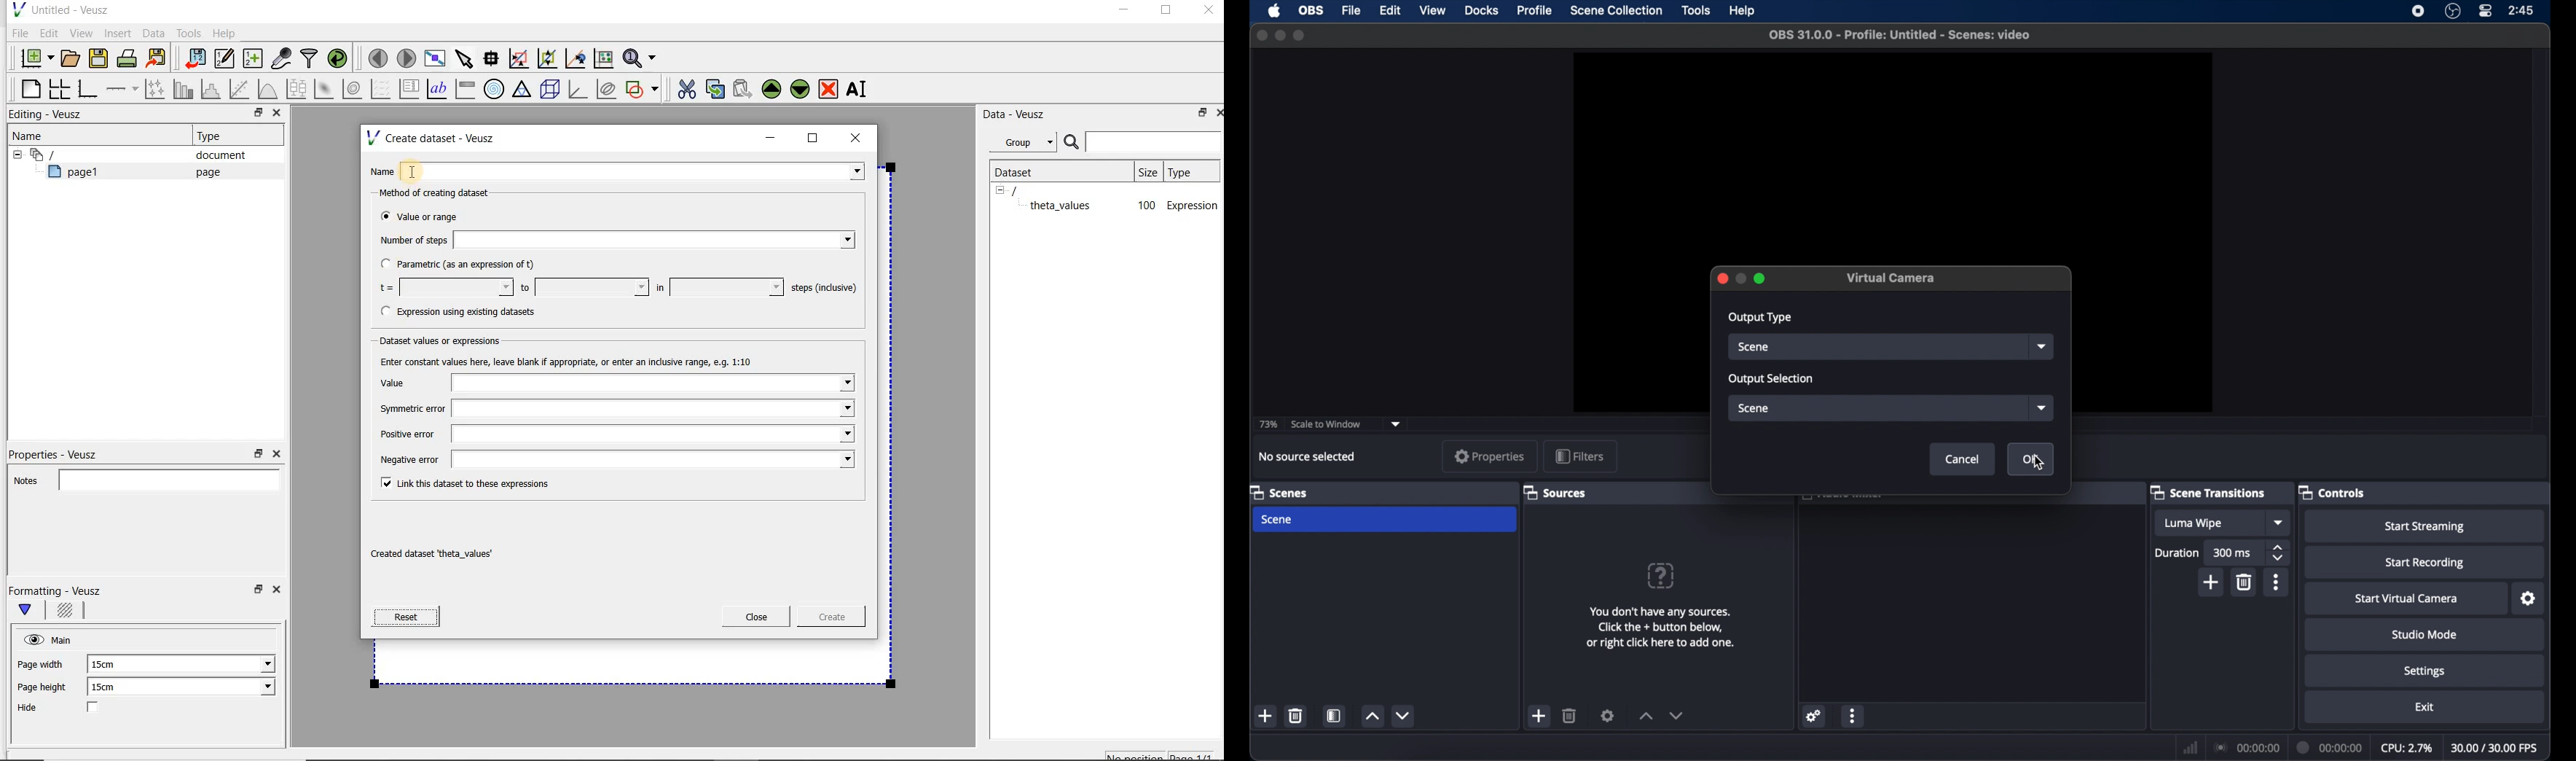  I want to click on restore down, so click(254, 114).